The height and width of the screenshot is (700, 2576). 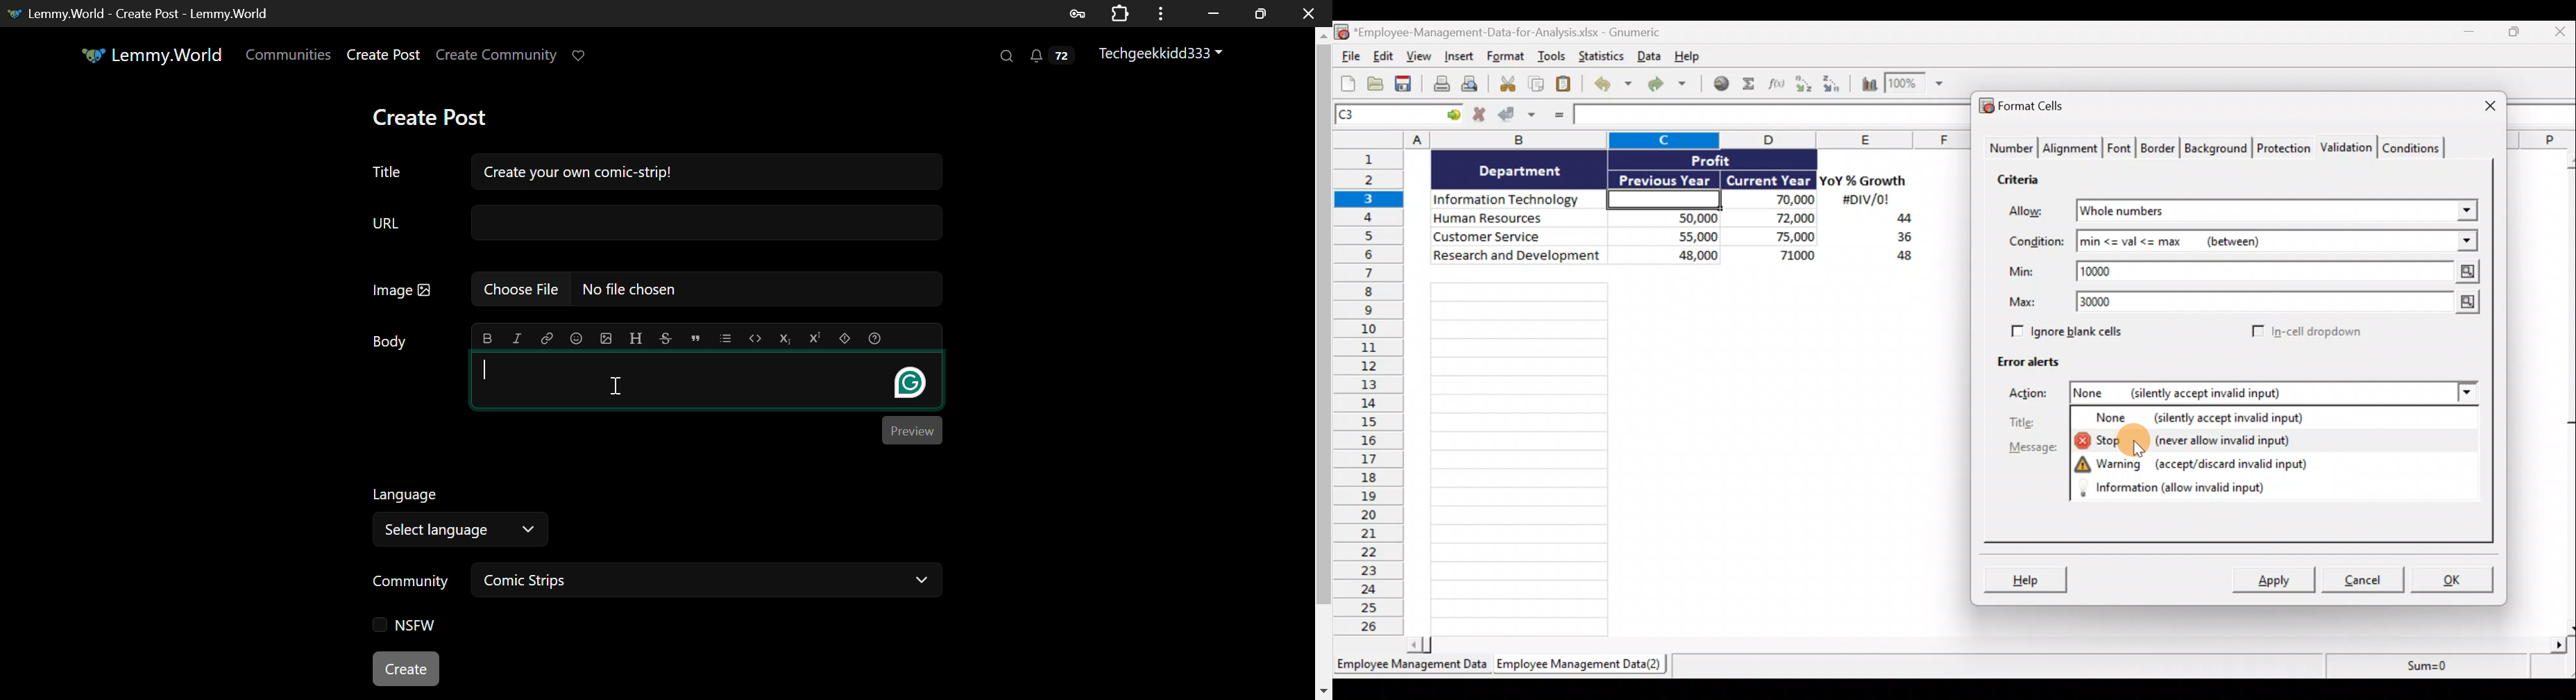 What do you see at coordinates (1775, 200) in the screenshot?
I see `70,000` at bounding box center [1775, 200].